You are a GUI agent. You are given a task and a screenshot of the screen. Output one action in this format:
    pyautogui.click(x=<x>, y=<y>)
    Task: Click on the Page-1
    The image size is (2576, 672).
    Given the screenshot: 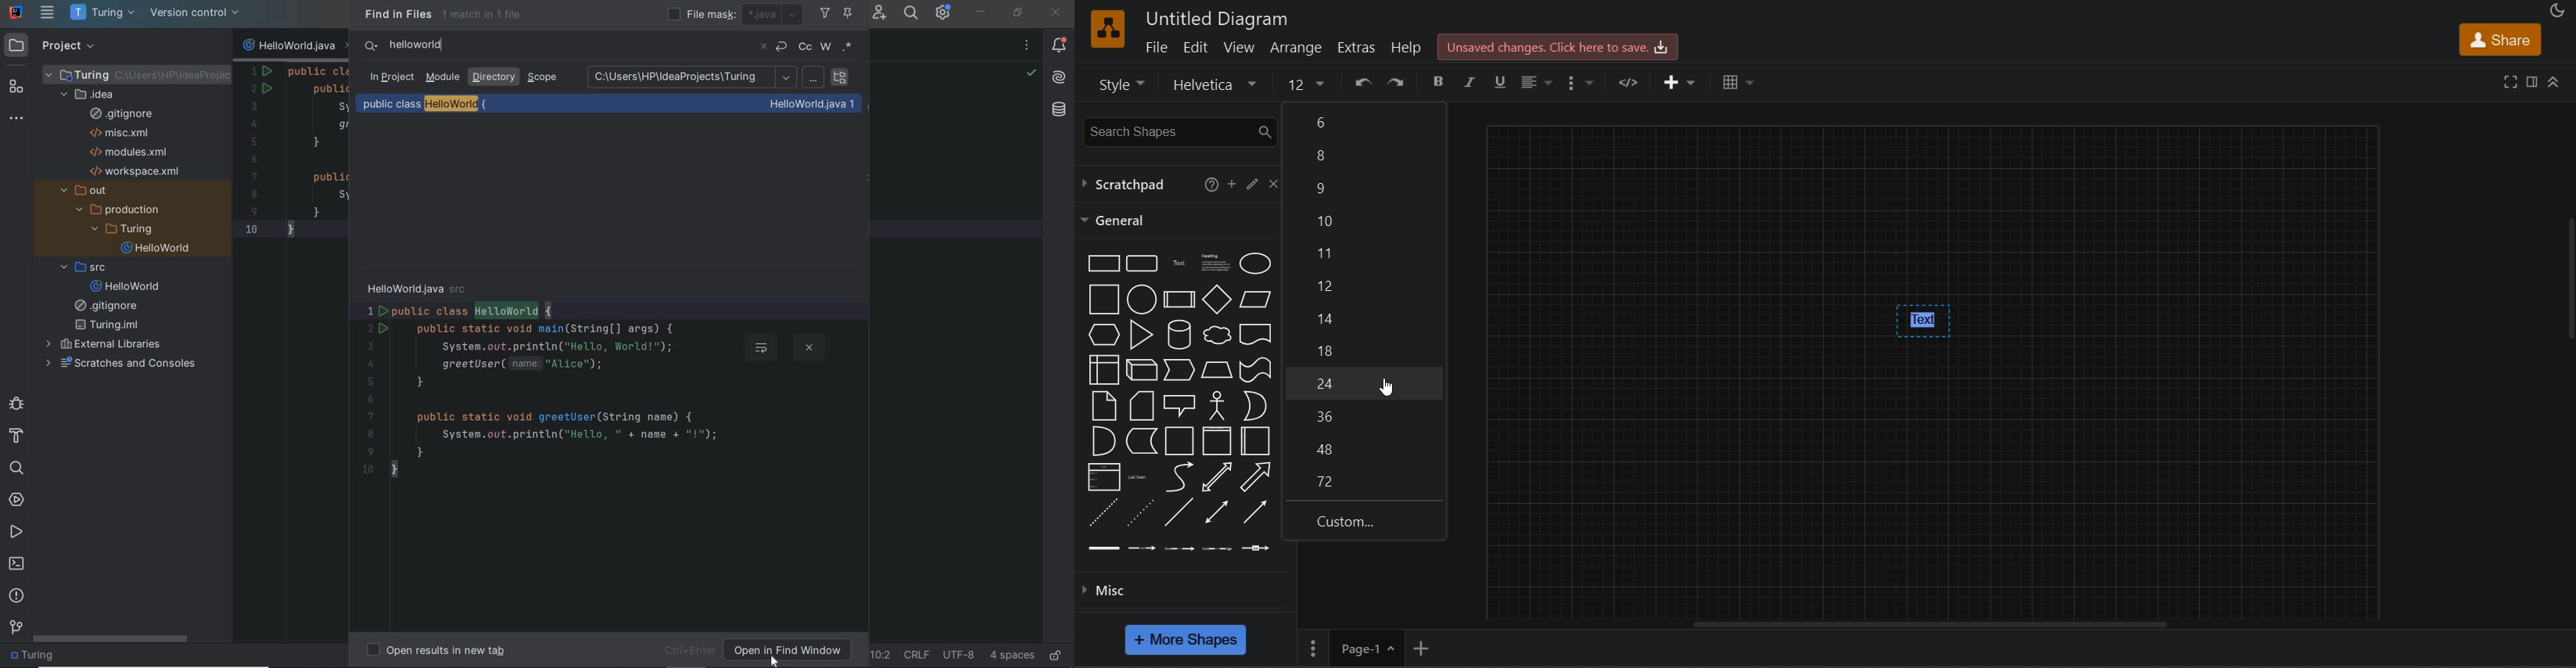 What is the action you would take?
    pyautogui.click(x=1354, y=648)
    